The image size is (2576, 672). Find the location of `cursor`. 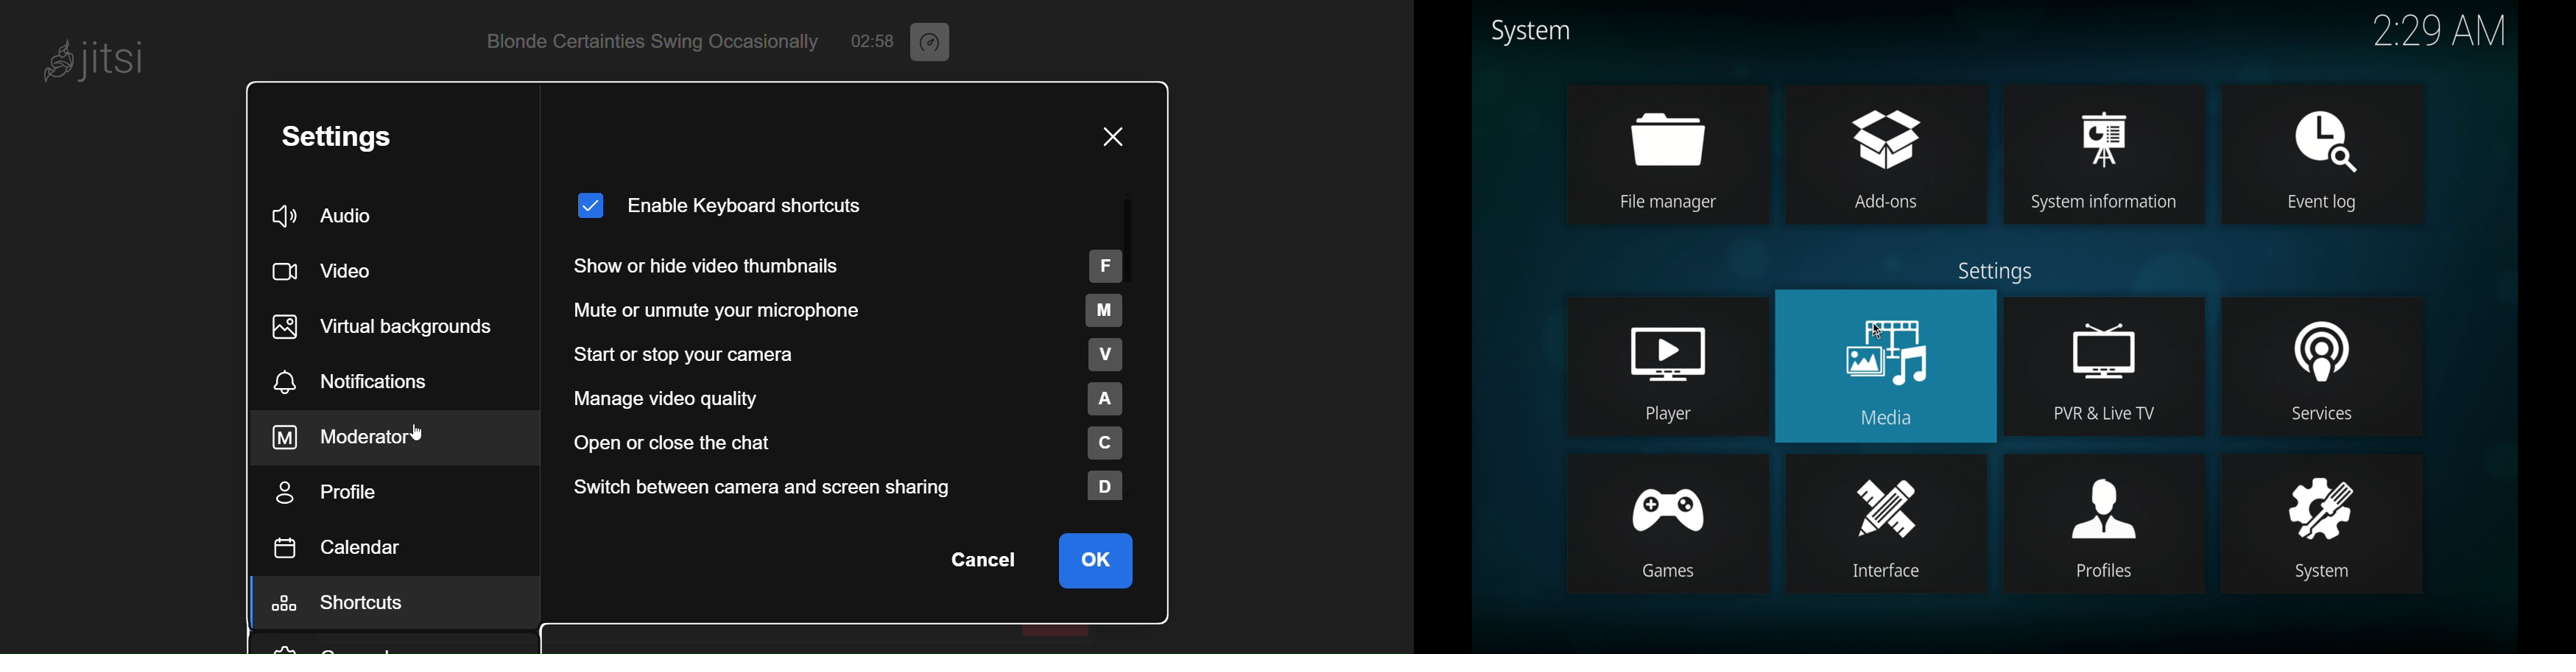

cursor is located at coordinates (1877, 333).